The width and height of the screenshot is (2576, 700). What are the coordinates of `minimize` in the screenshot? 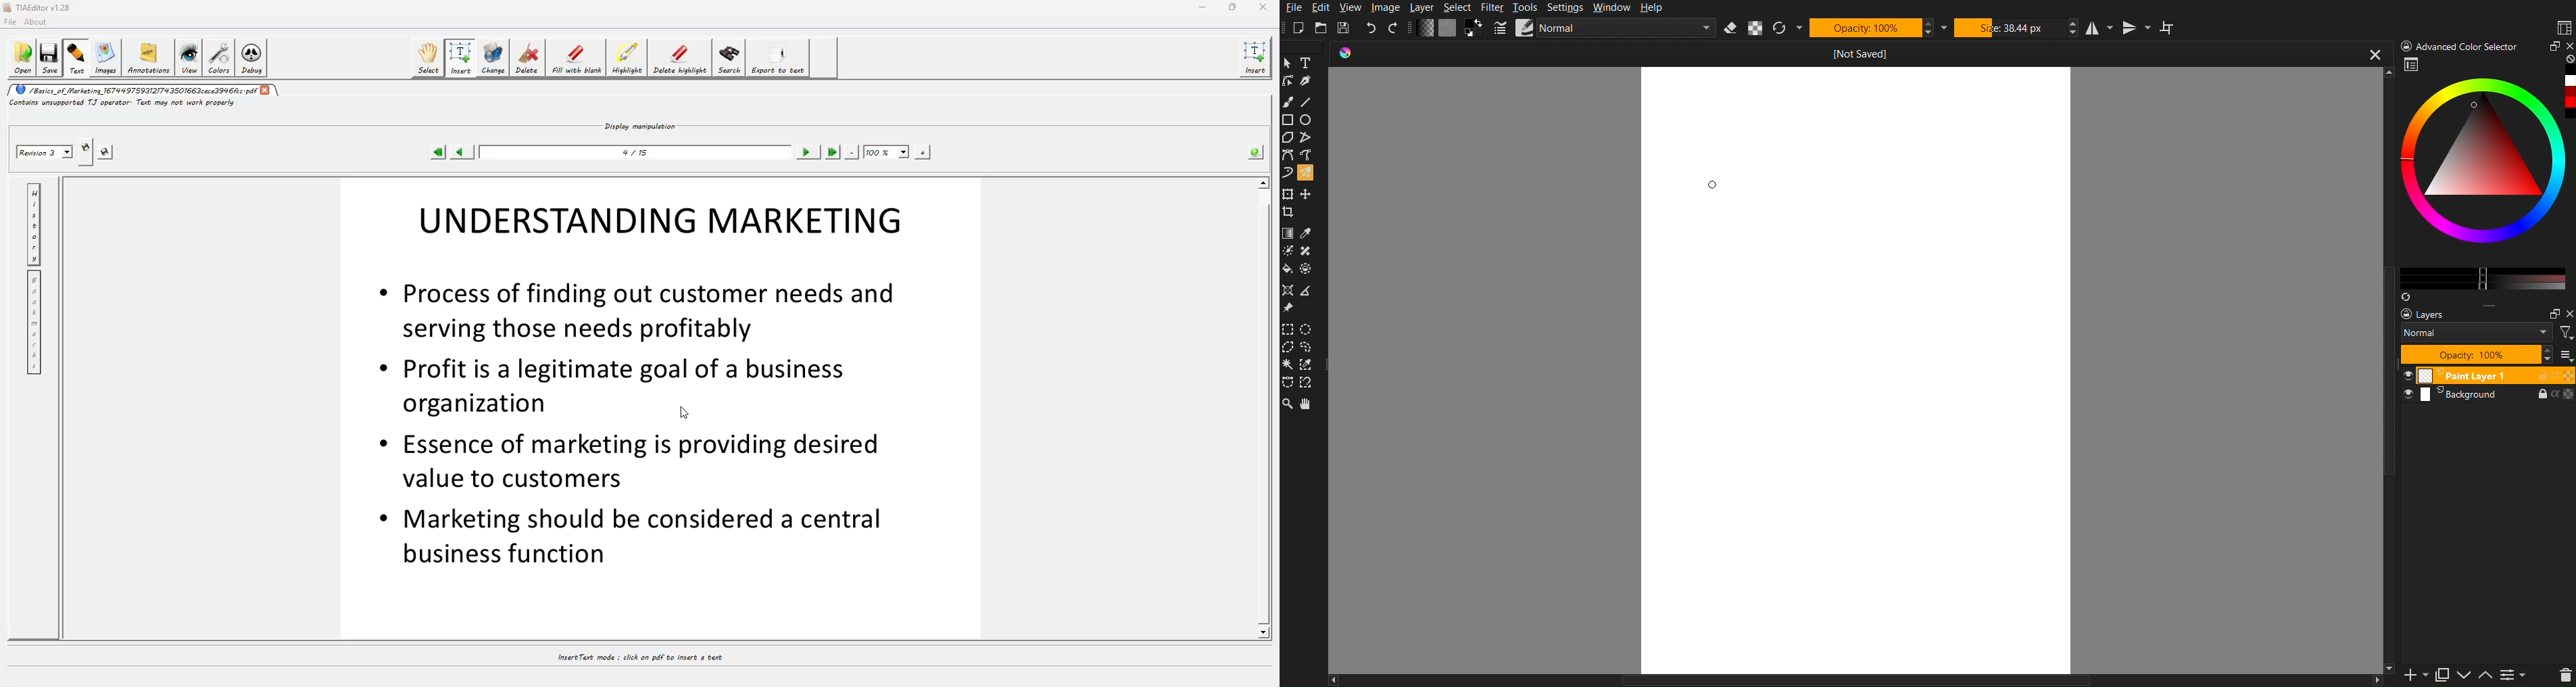 It's located at (2550, 312).